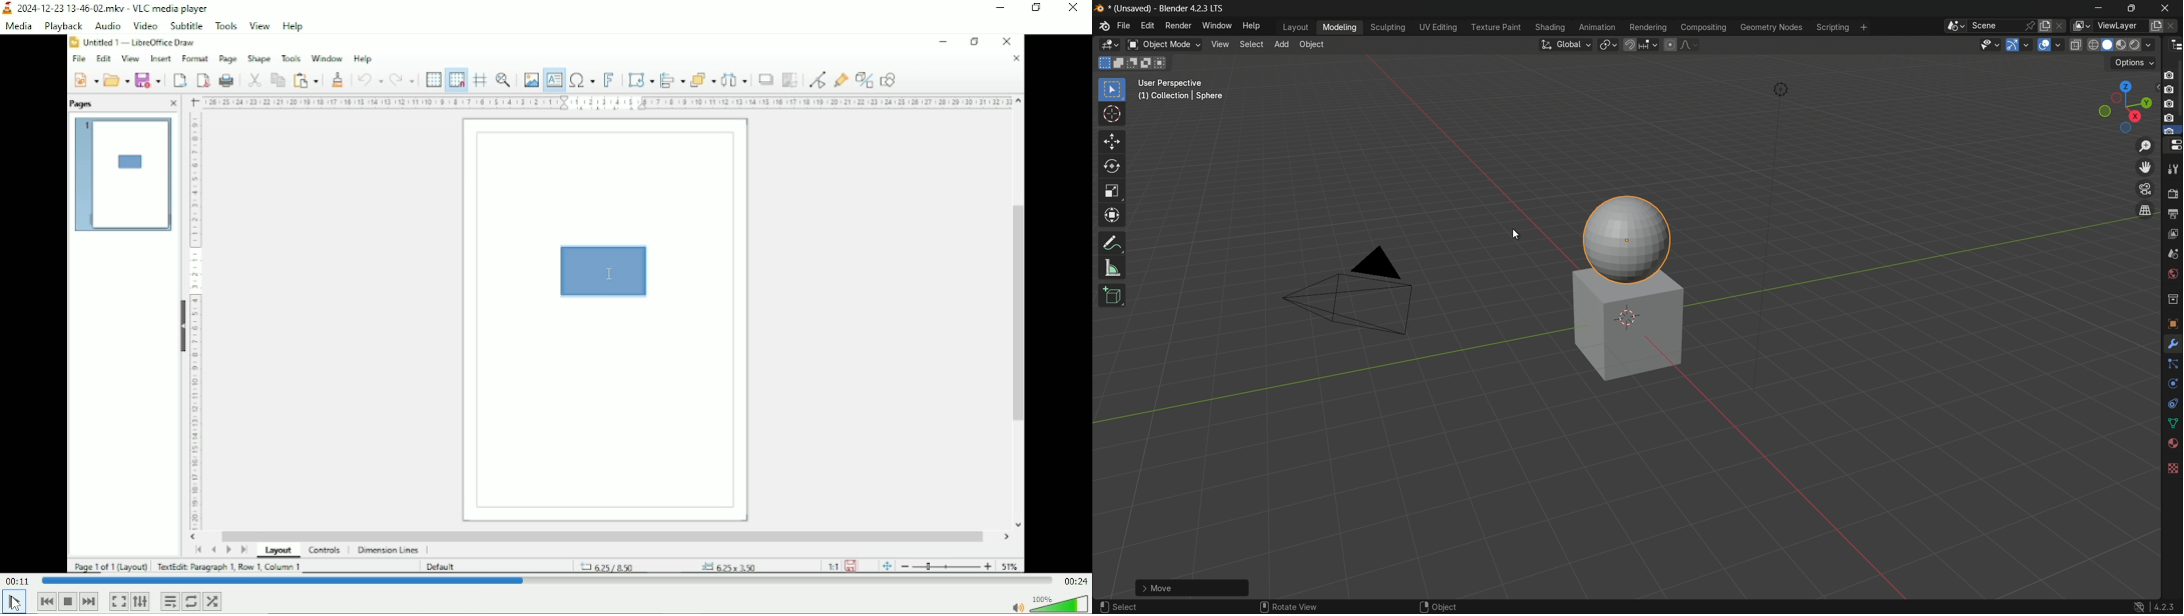  I want to click on switch mode, so click(1162, 44).